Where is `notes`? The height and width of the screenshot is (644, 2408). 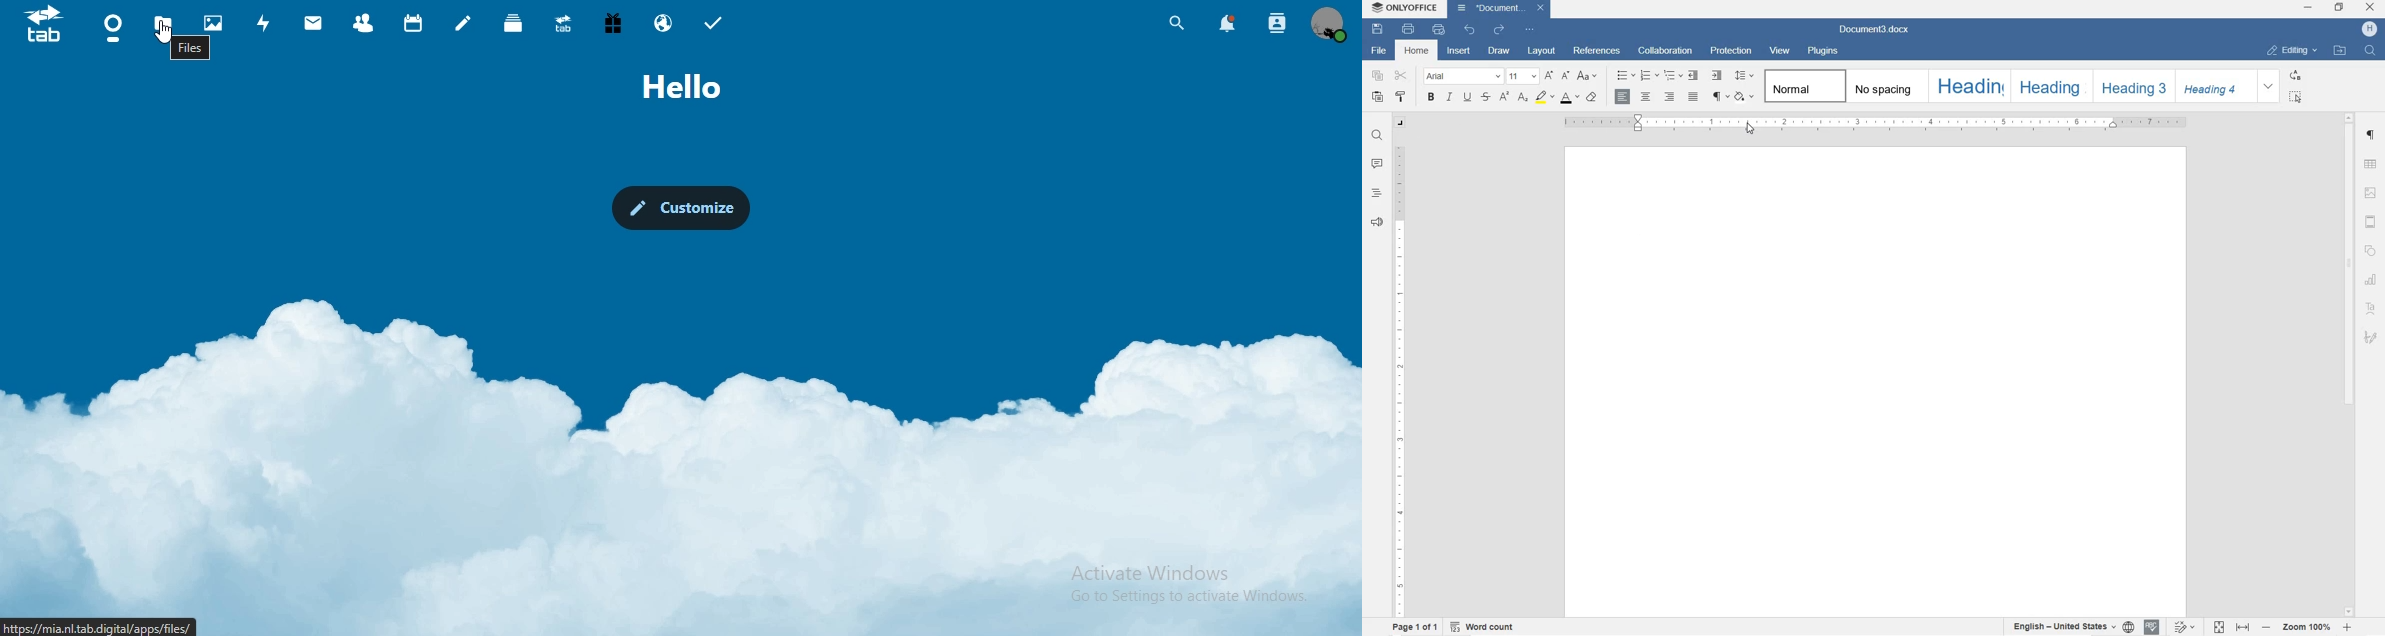
notes is located at coordinates (462, 24).